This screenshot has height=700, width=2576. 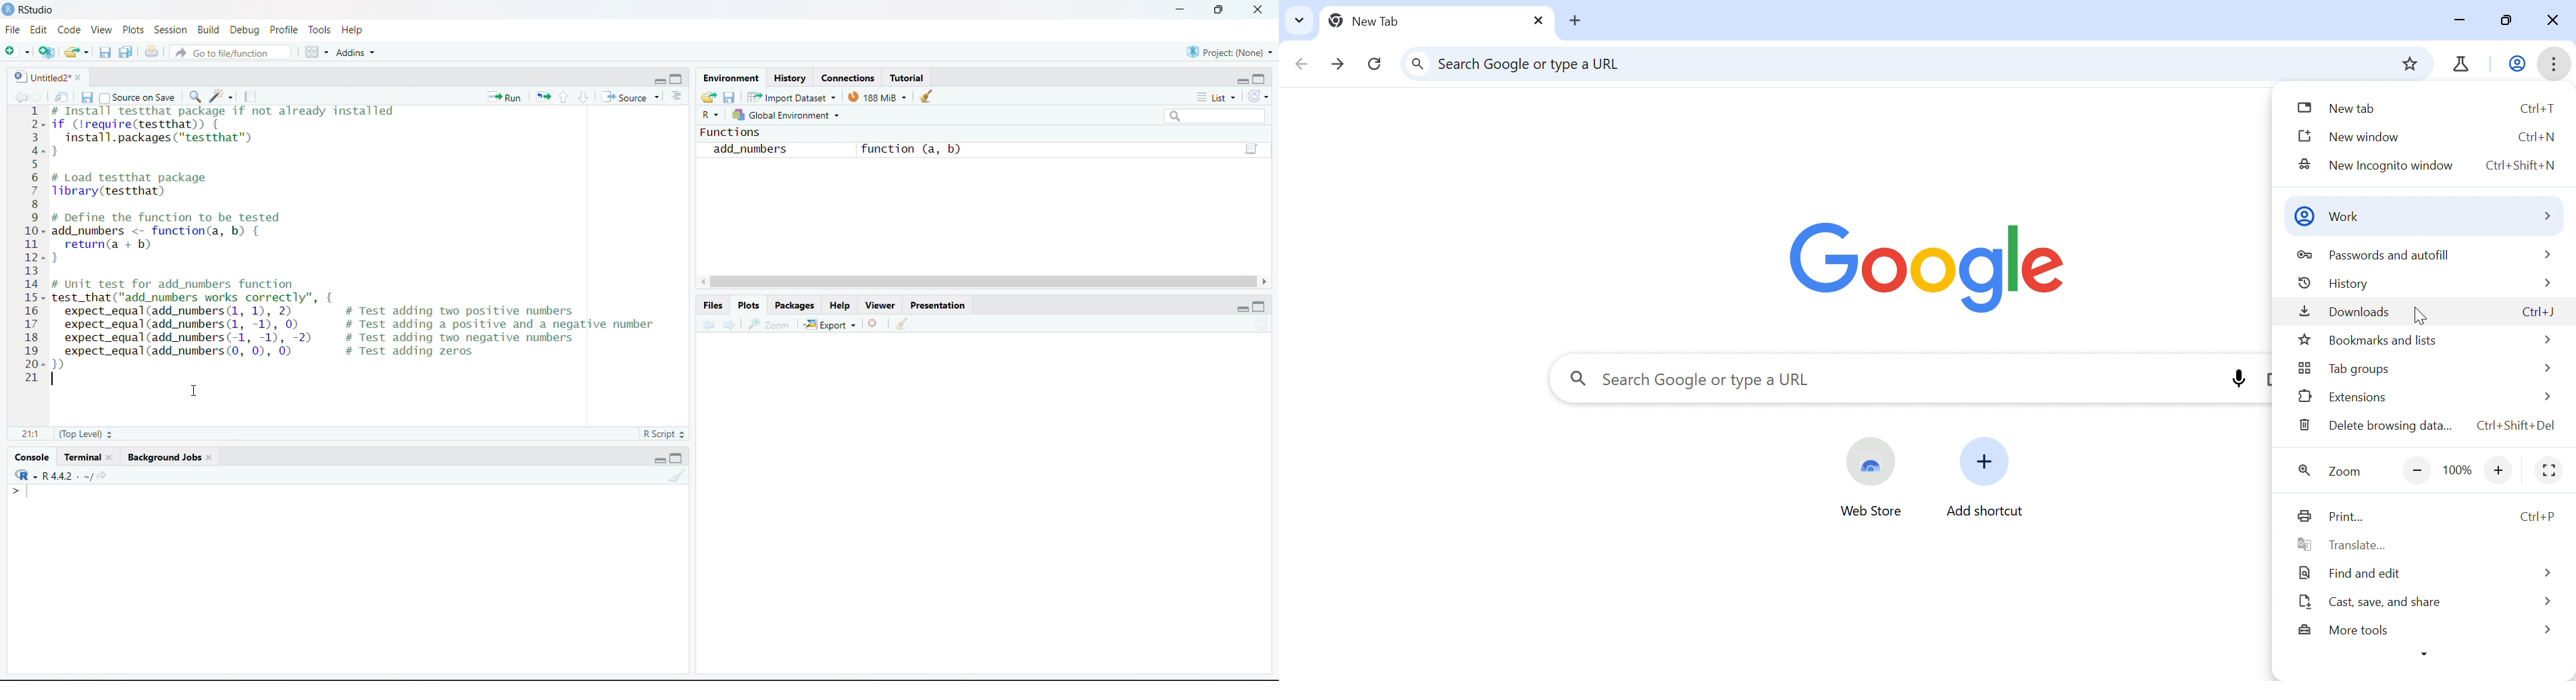 I want to click on scroll right, so click(x=1264, y=283).